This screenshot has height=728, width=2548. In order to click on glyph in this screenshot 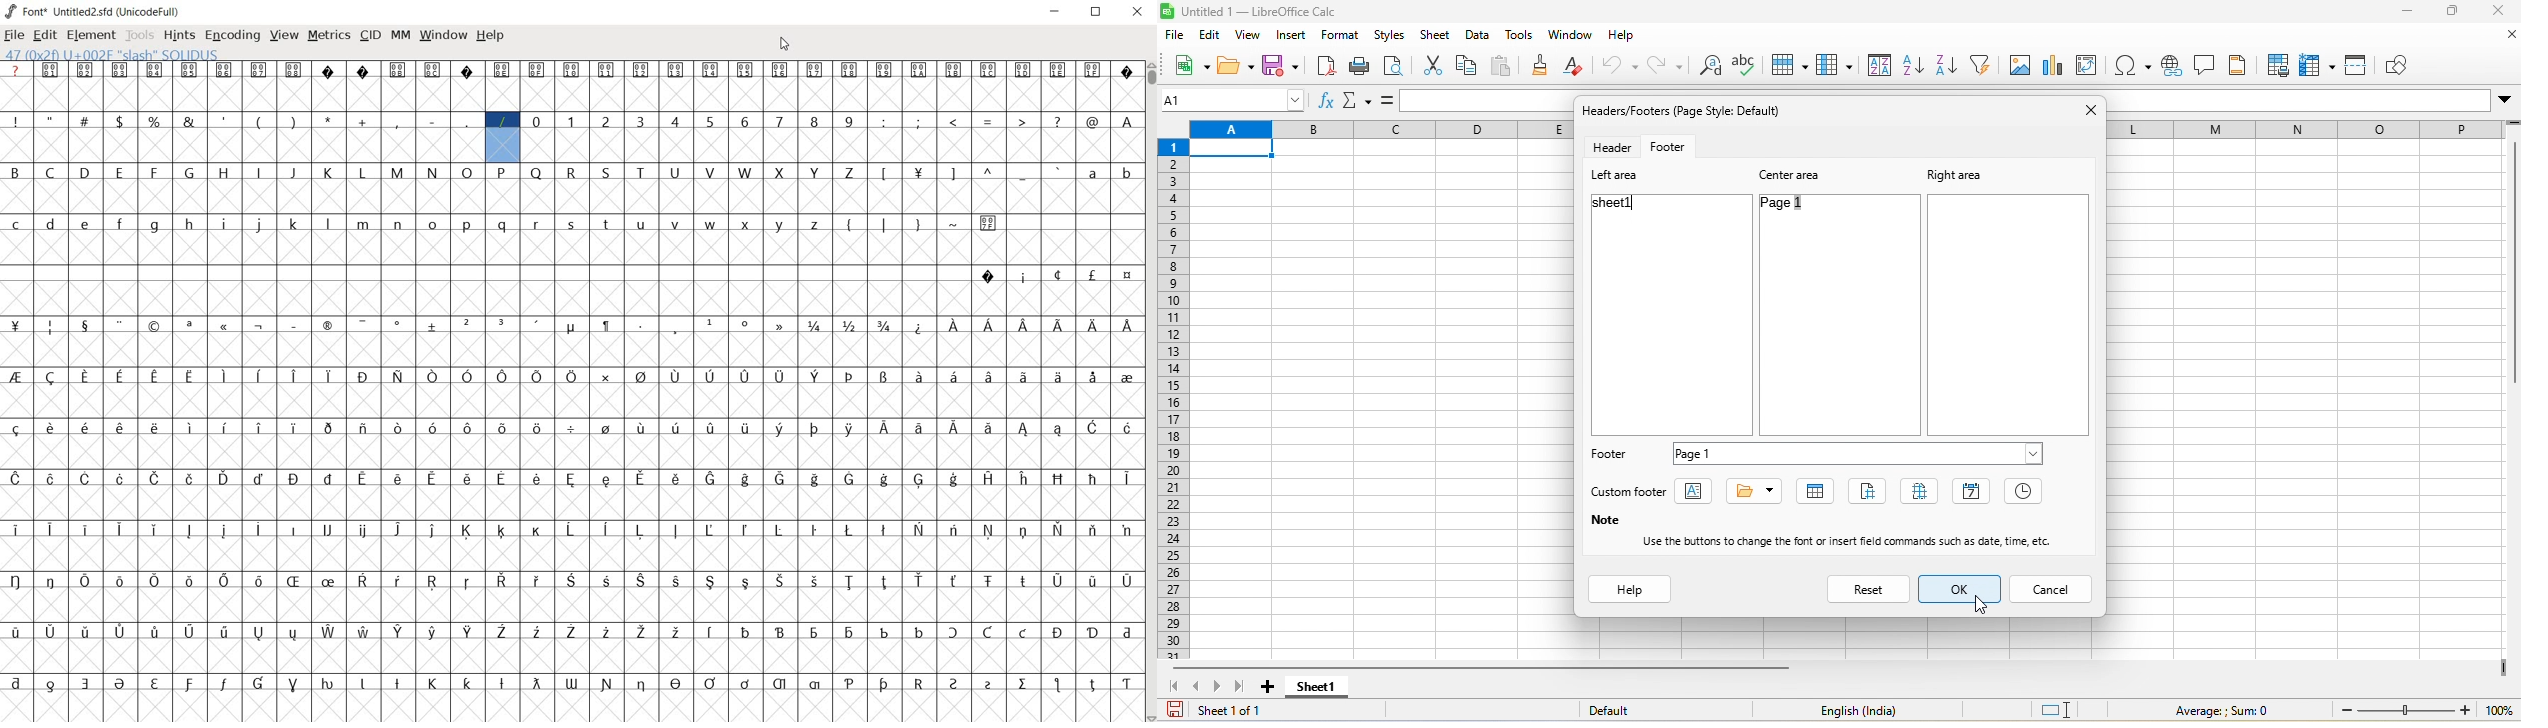, I will do `click(571, 530)`.